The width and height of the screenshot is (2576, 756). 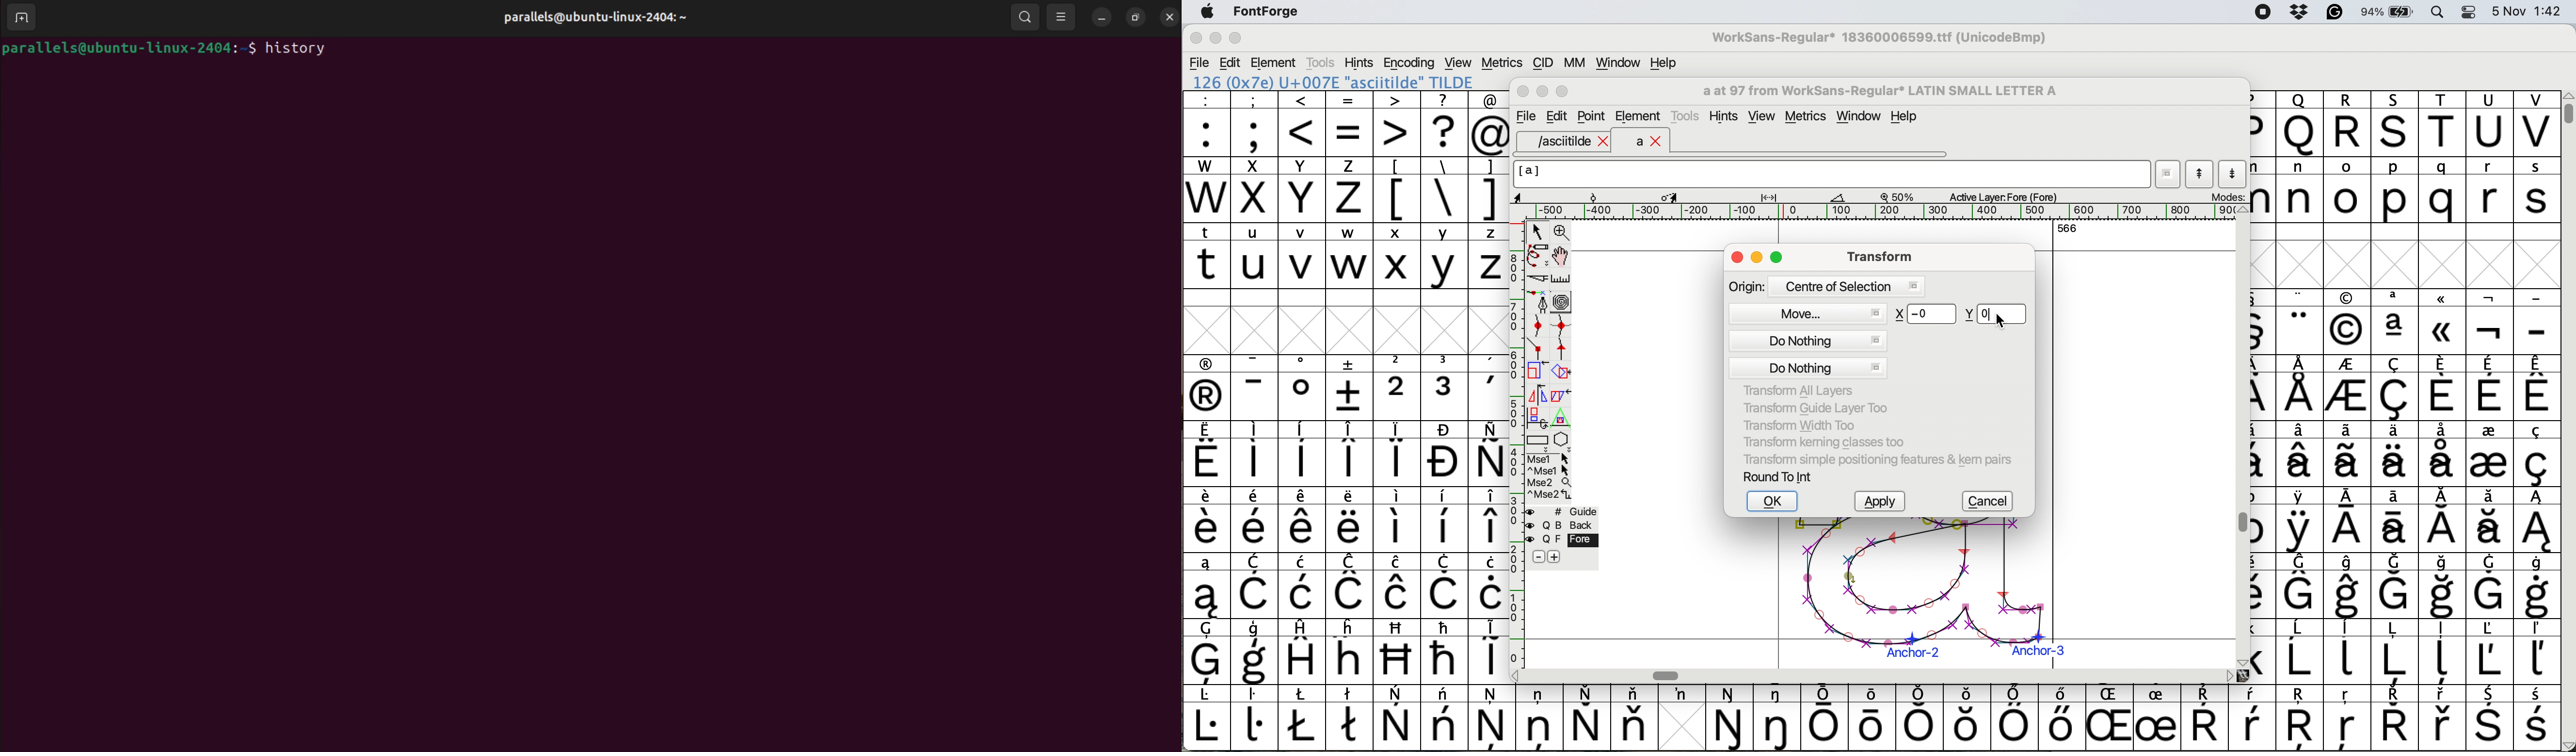 What do you see at coordinates (1253, 454) in the screenshot?
I see `symbol` at bounding box center [1253, 454].